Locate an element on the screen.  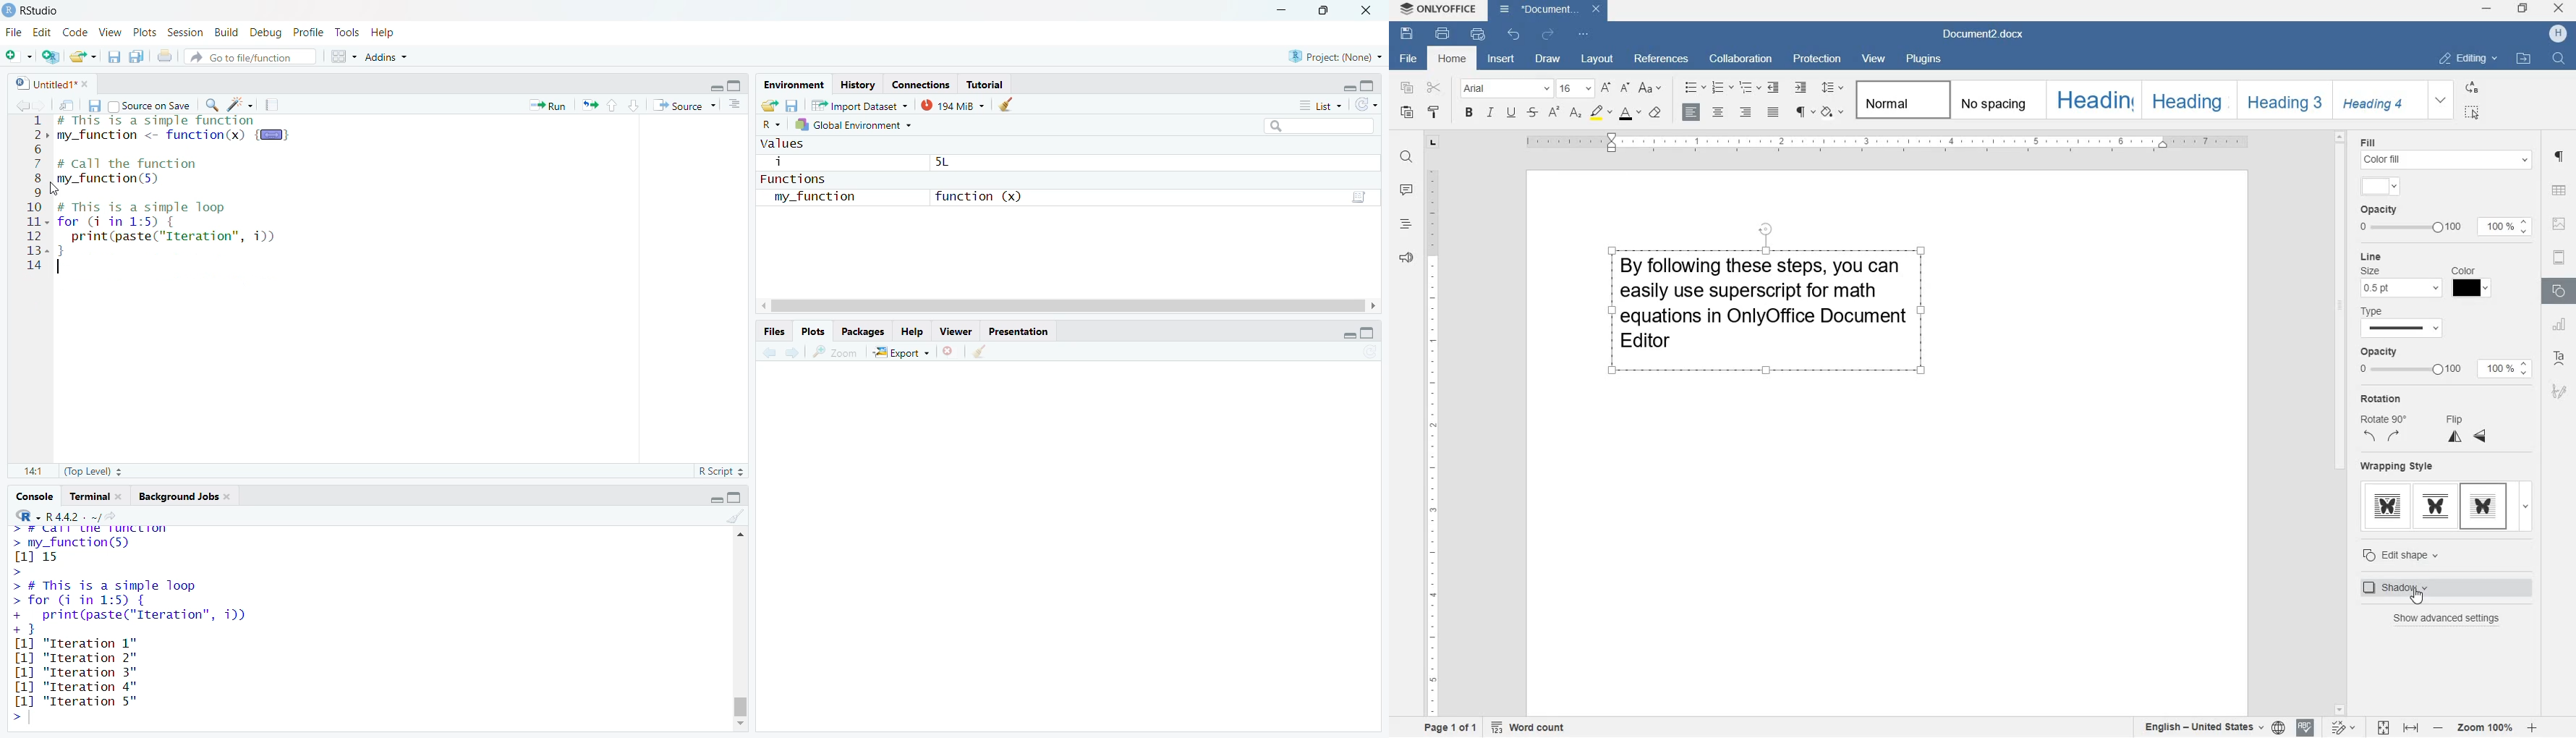
customize quick access toolbar is located at coordinates (1584, 35).